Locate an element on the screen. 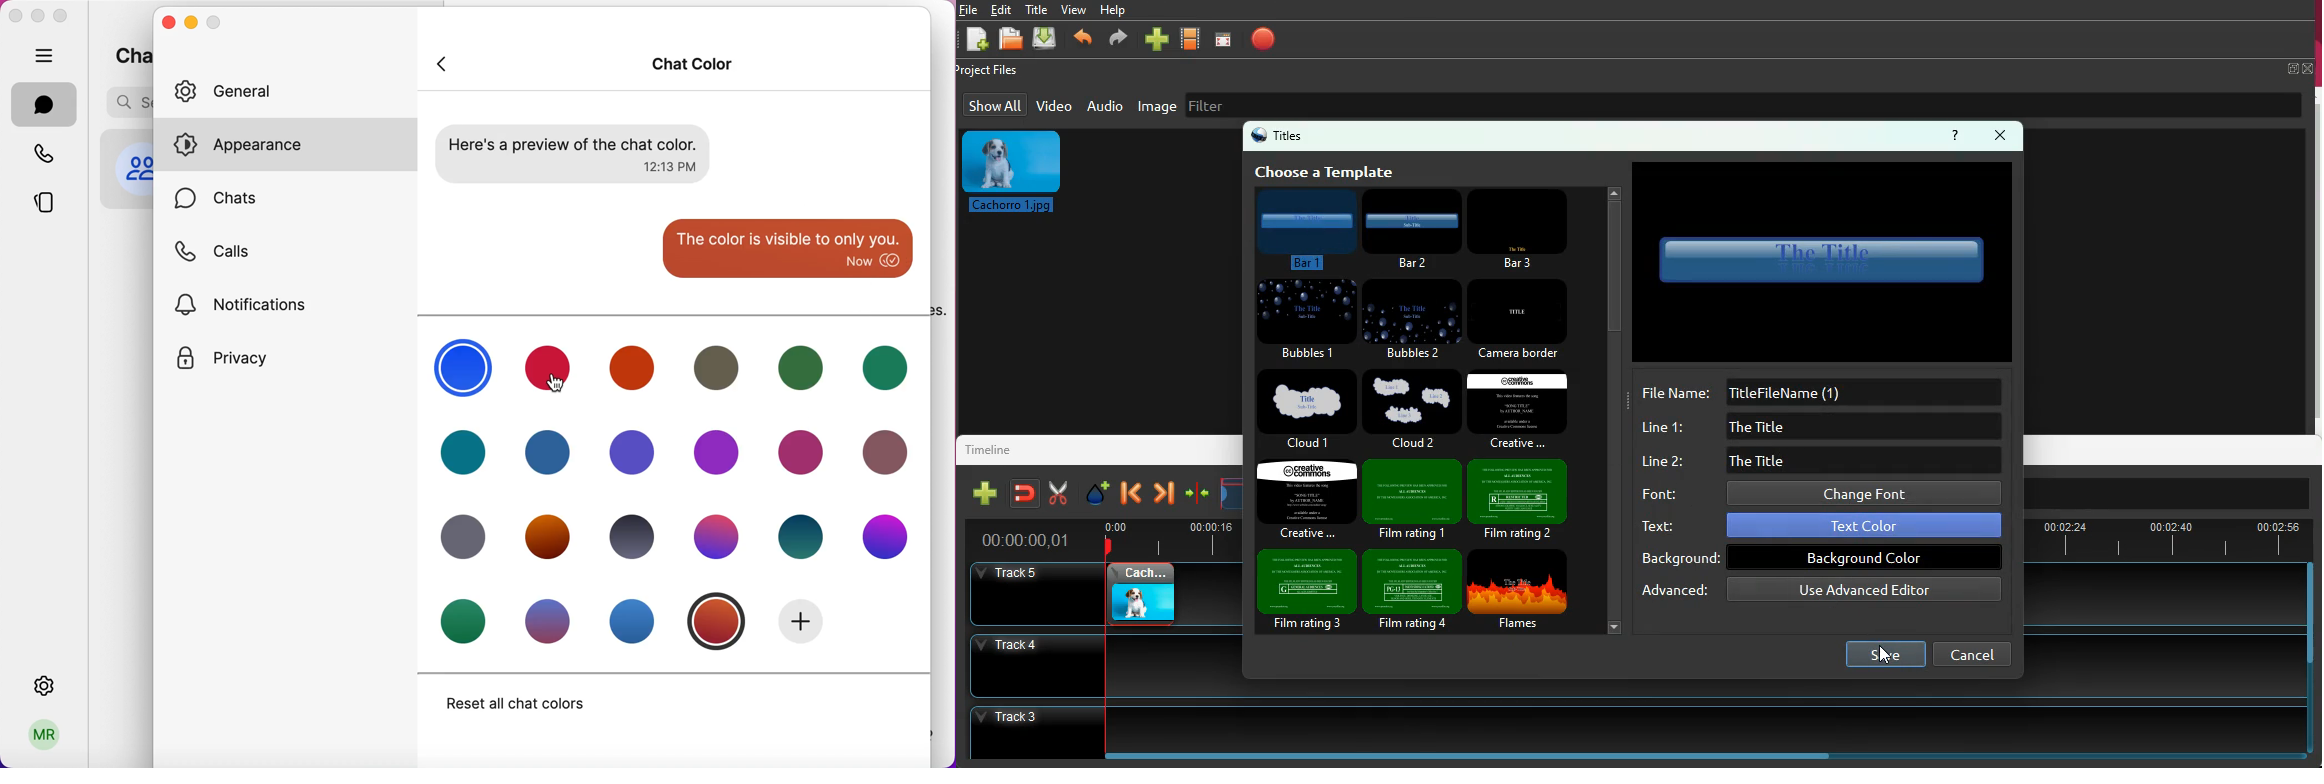 The width and height of the screenshot is (2324, 784). camera border is located at coordinates (1517, 321).